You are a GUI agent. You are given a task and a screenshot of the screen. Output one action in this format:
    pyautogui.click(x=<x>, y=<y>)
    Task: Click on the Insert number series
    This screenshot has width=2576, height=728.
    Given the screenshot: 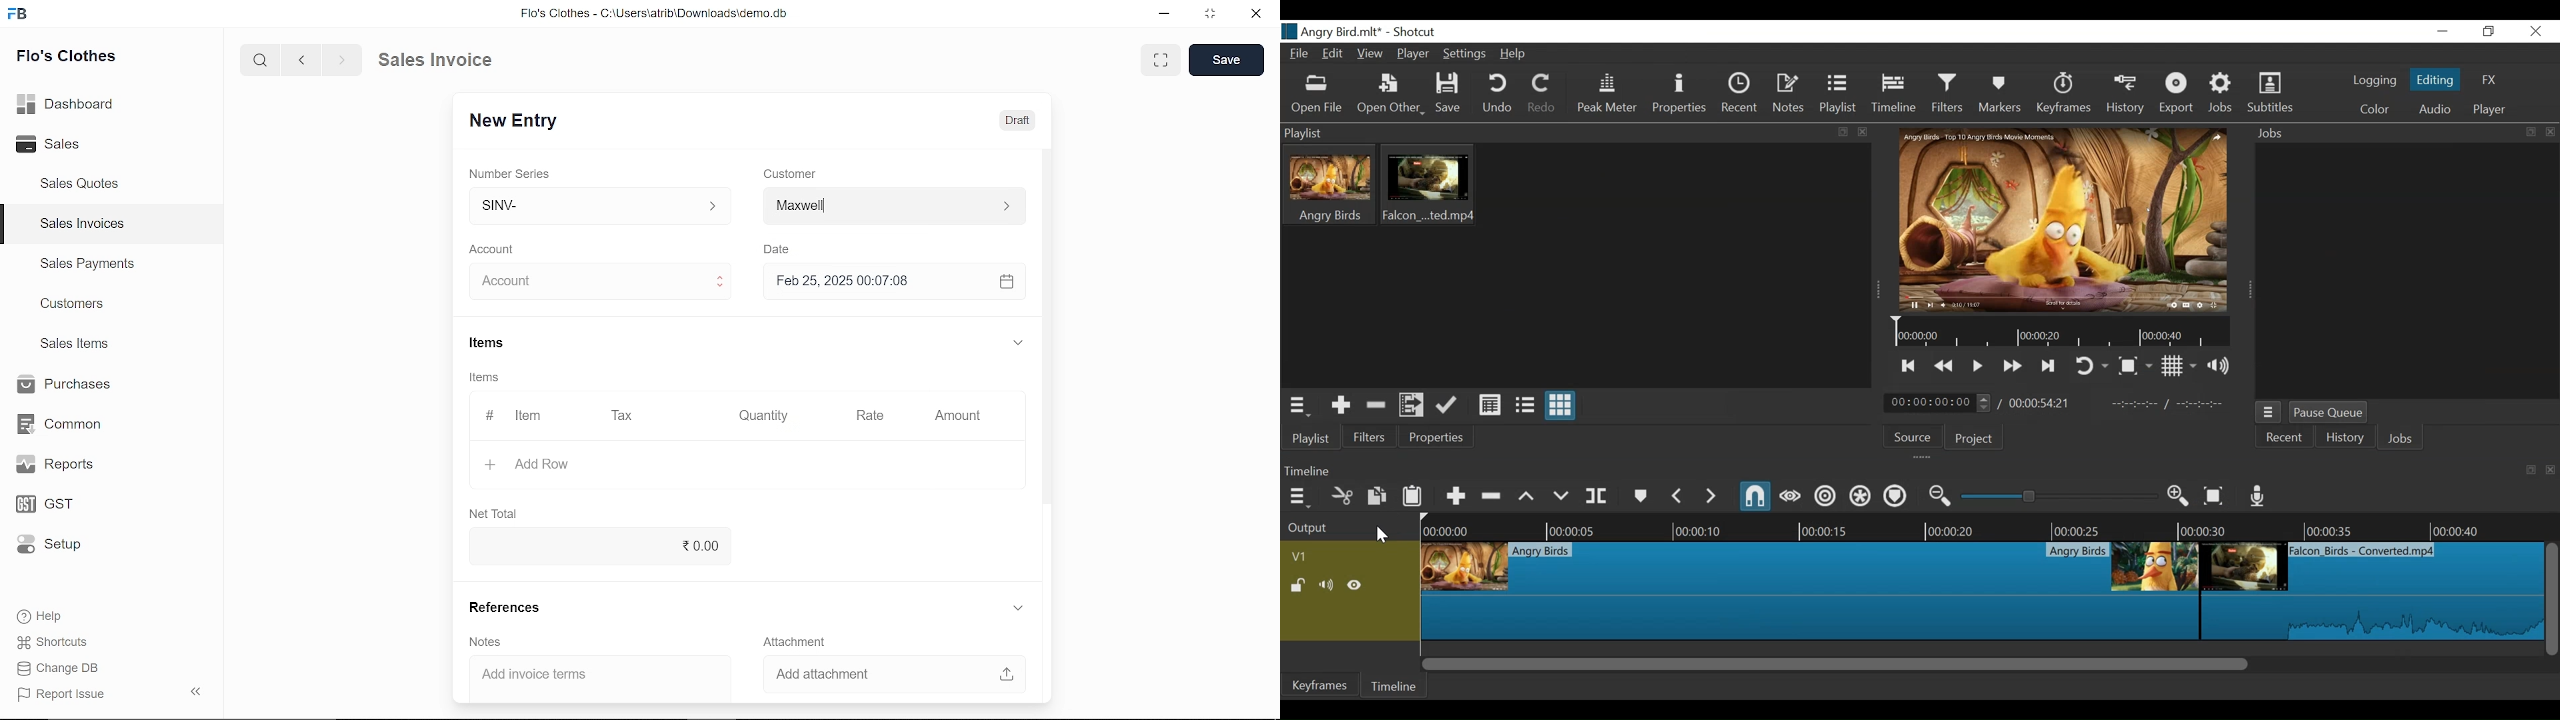 What is the action you would take?
    pyautogui.click(x=601, y=203)
    